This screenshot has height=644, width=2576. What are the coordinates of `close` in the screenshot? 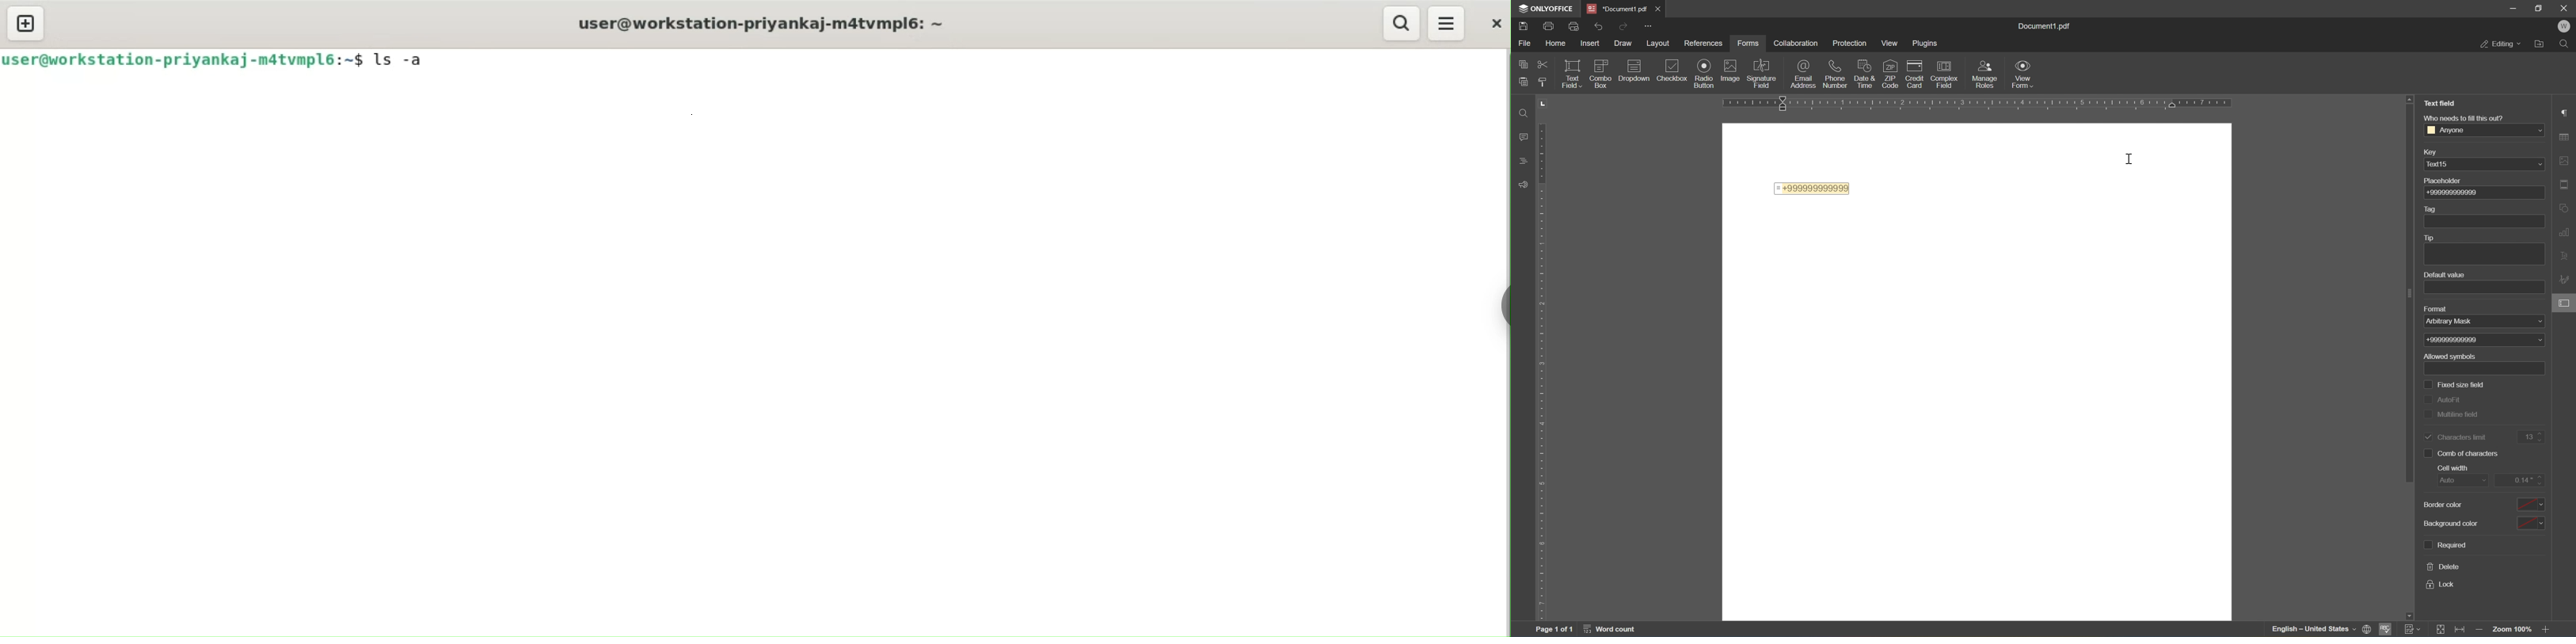 It's located at (1658, 8).